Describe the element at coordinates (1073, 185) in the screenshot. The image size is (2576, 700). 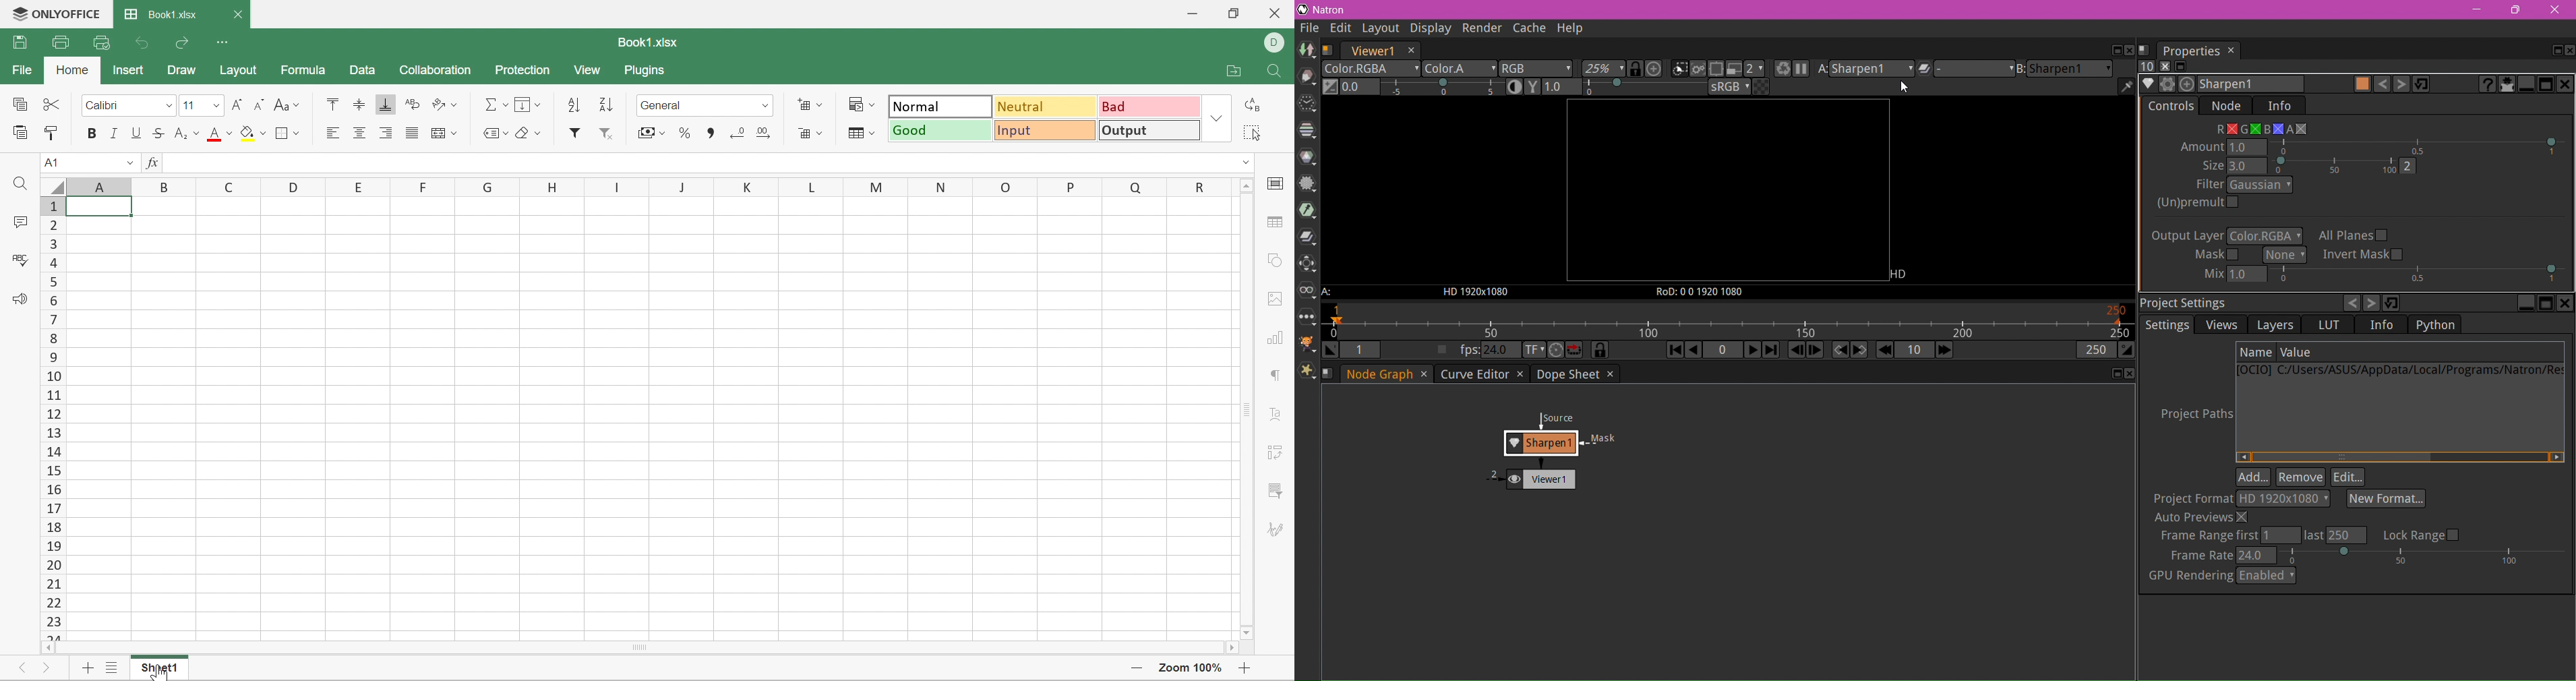
I see `P` at that location.